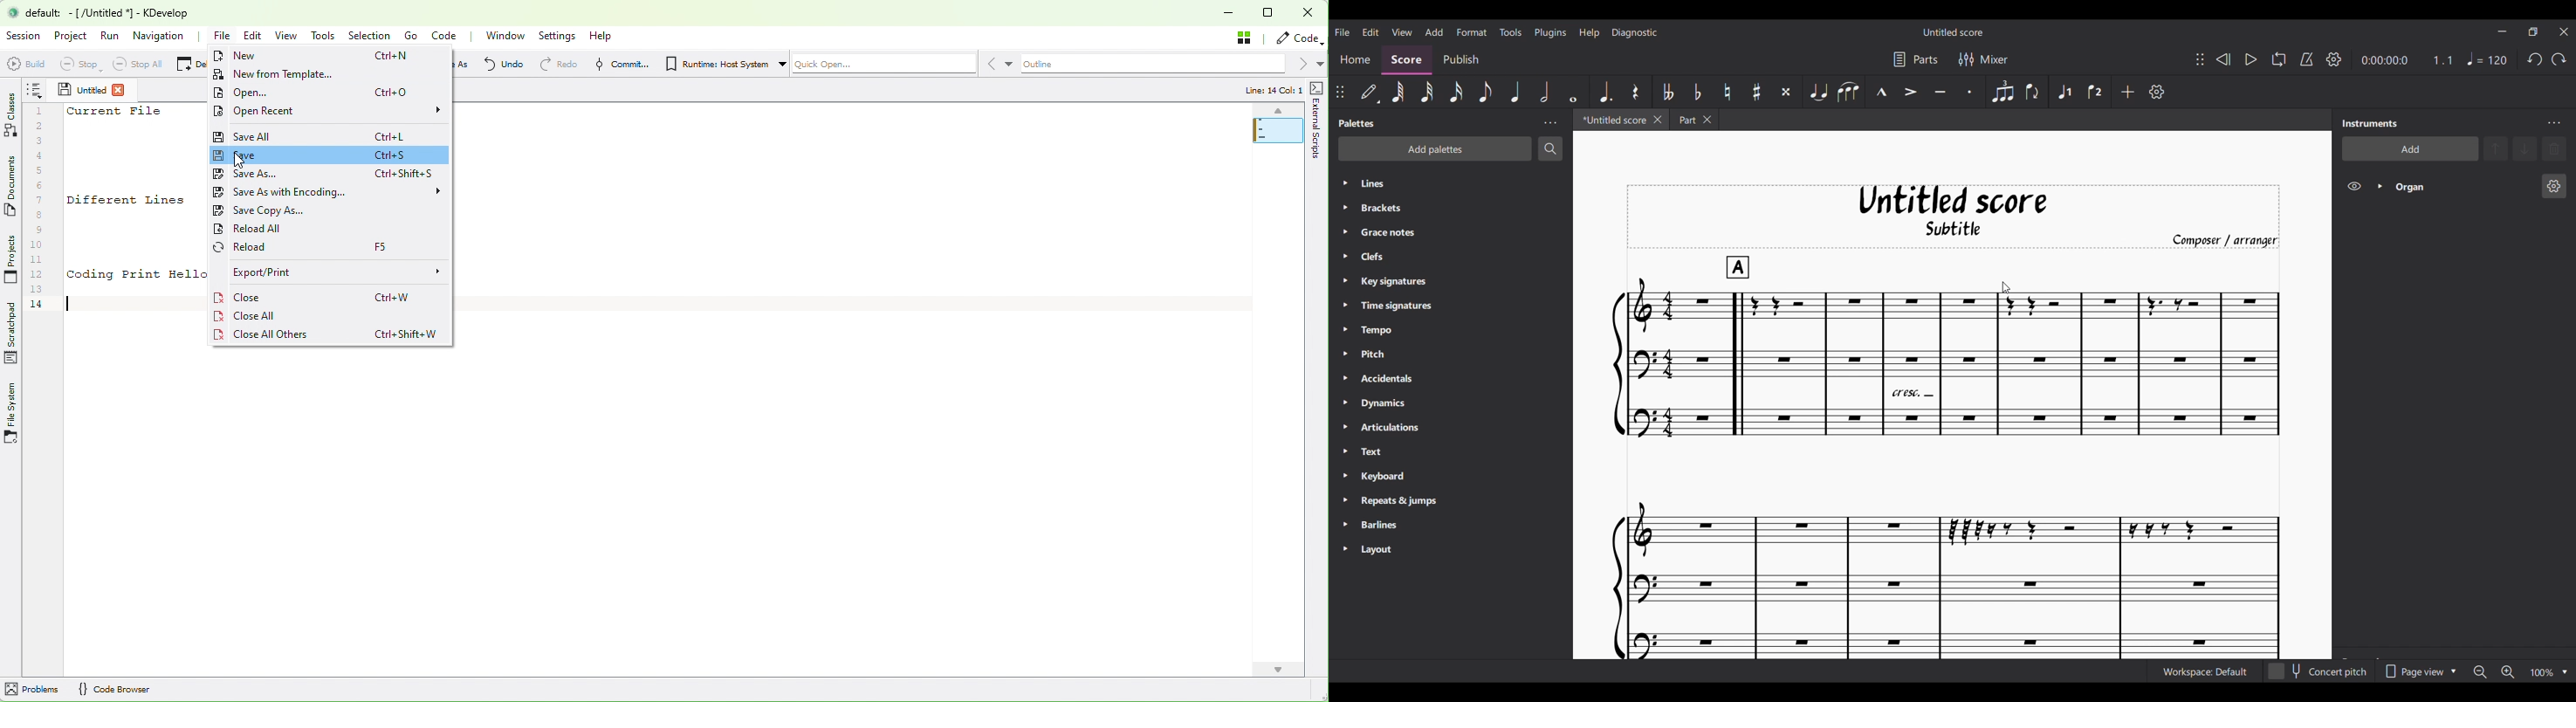 This screenshot has height=728, width=2576. Describe the element at coordinates (2481, 672) in the screenshot. I see `Zoom out` at that location.